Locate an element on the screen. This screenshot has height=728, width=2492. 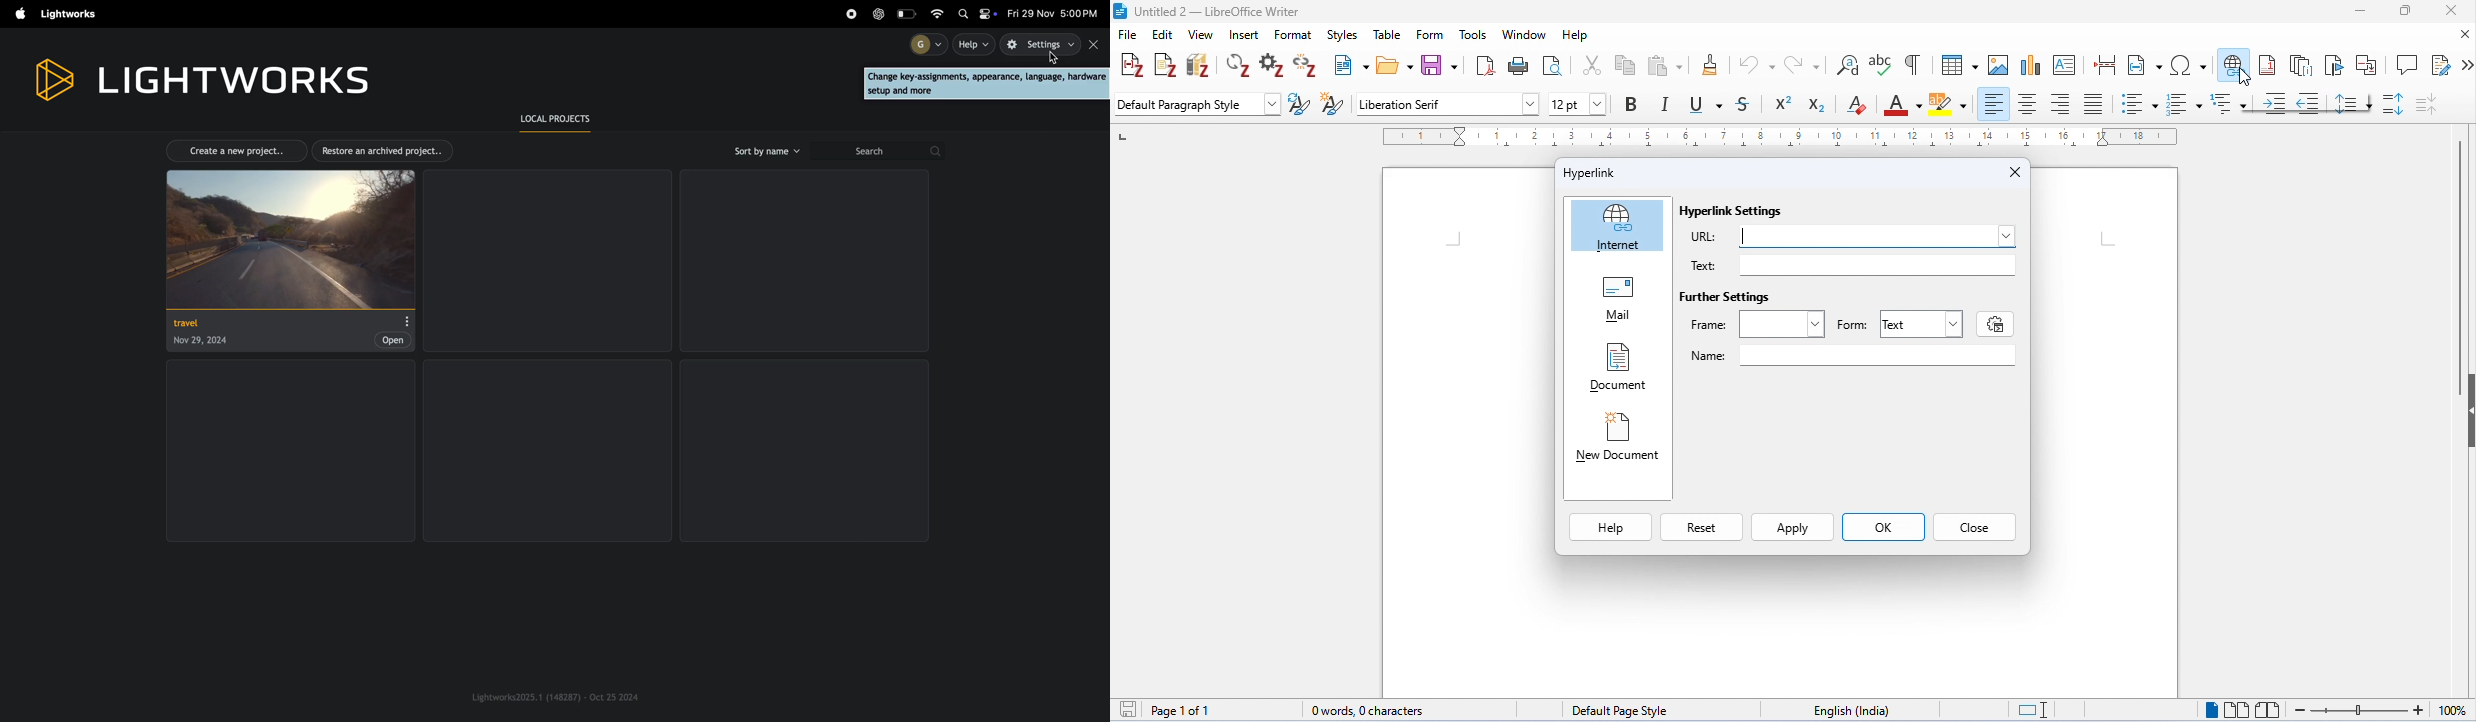
new is located at coordinates (1349, 65).